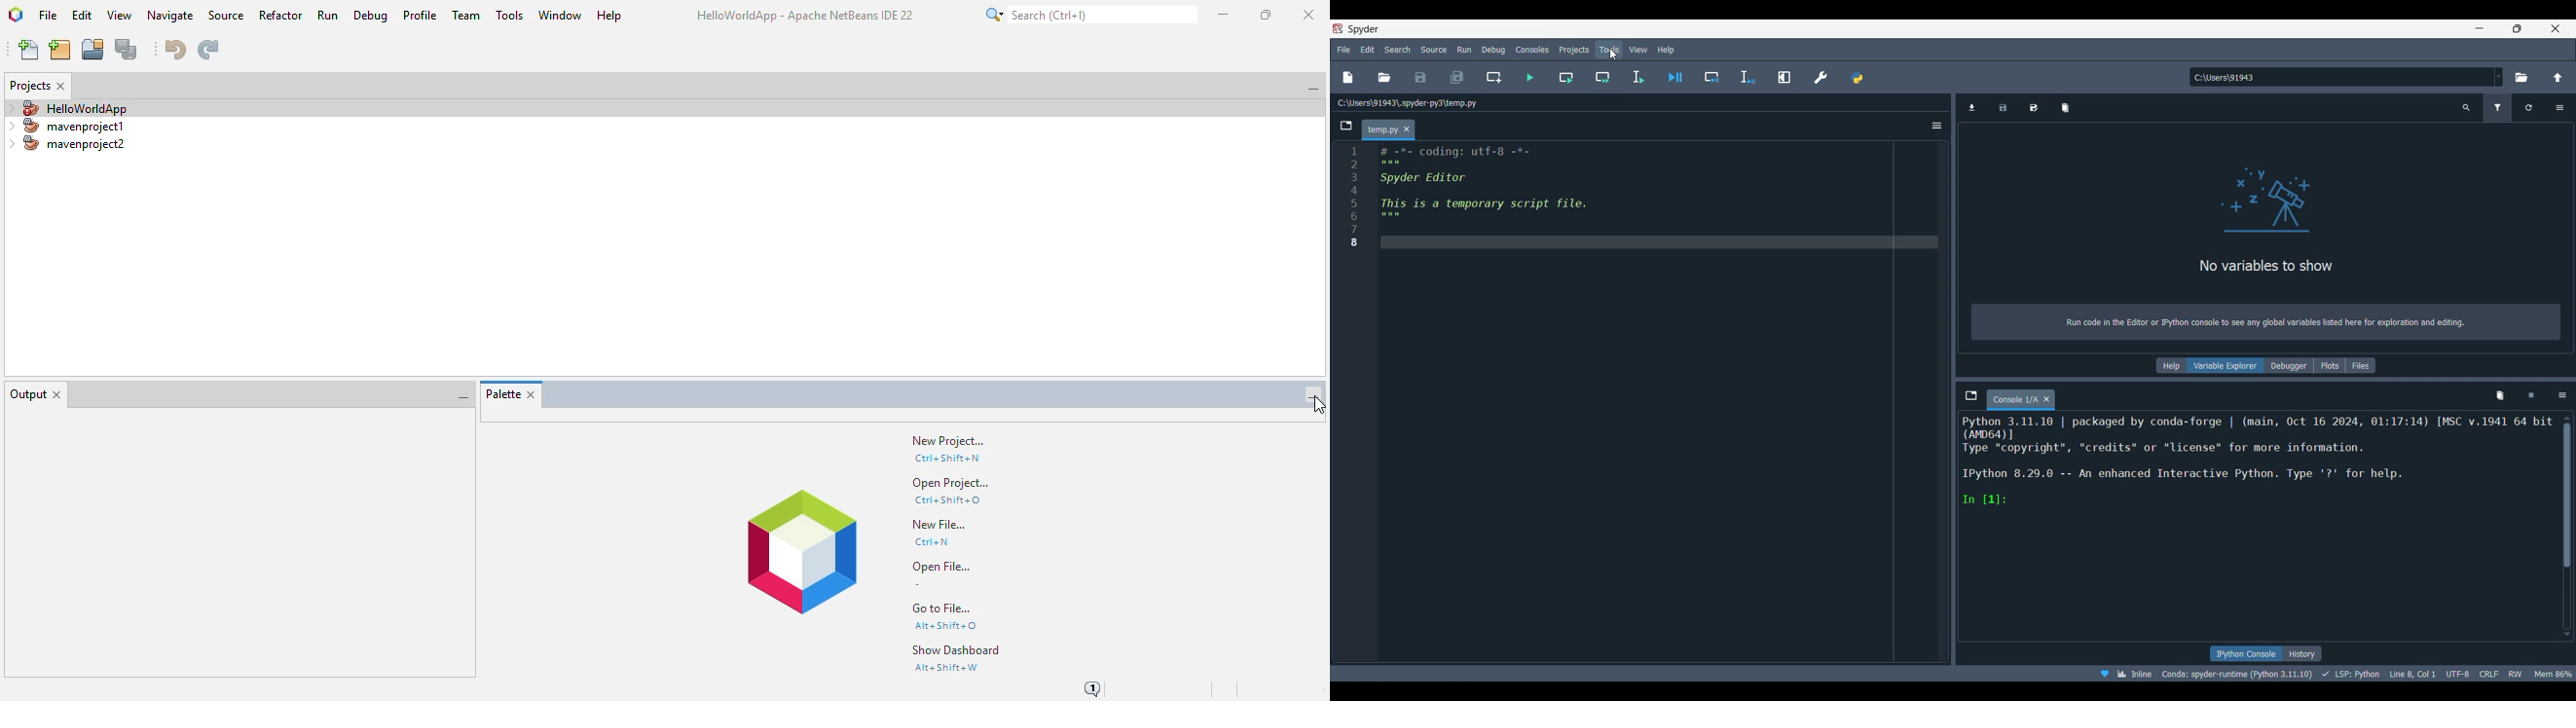 The image size is (2576, 728). Describe the element at coordinates (2170, 366) in the screenshot. I see `Help` at that location.